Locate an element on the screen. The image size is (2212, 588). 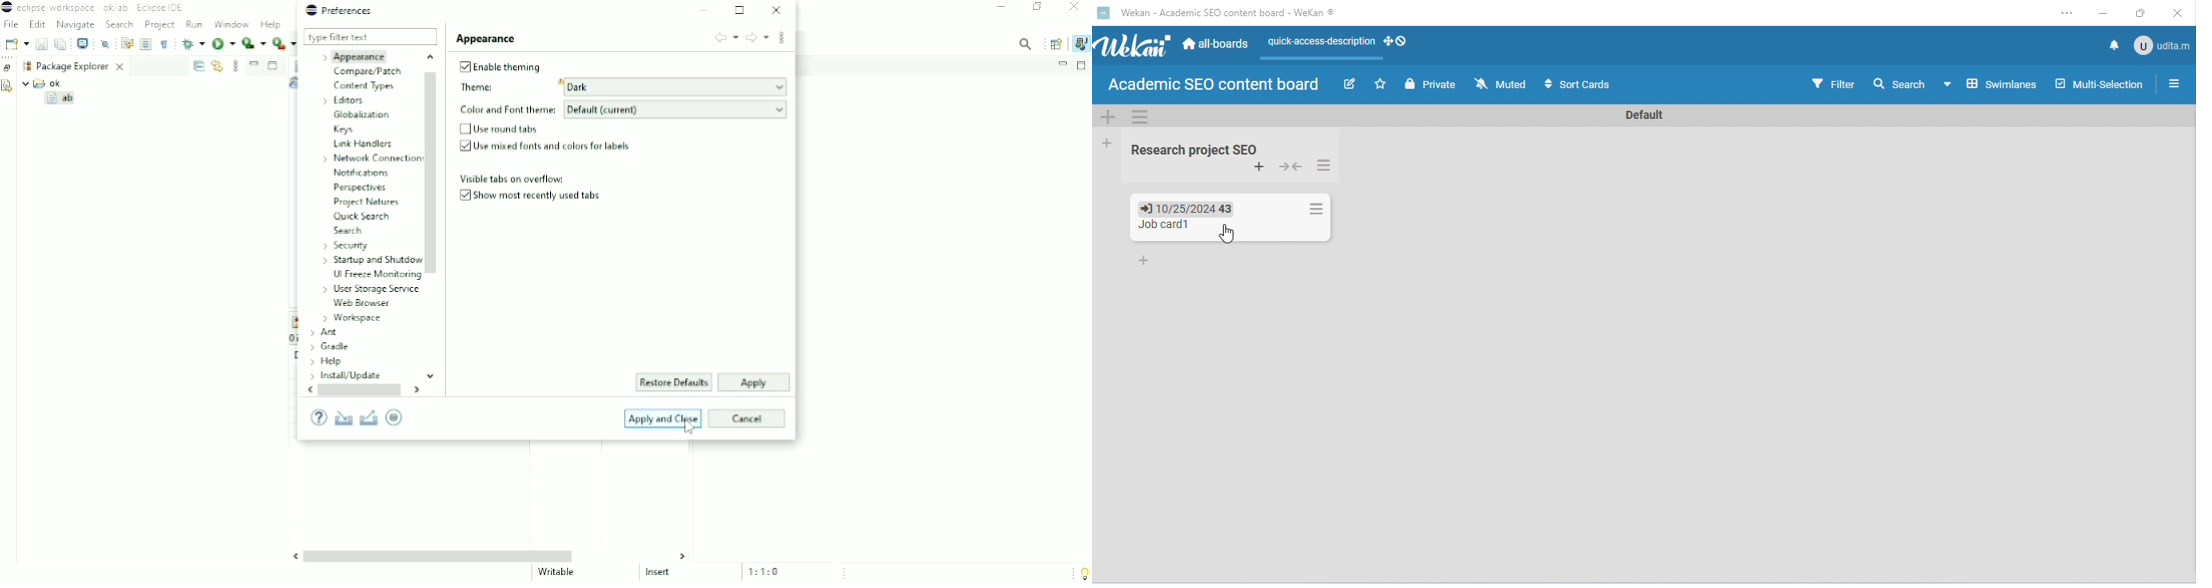
list name: Research project SEO is located at coordinates (1198, 149).